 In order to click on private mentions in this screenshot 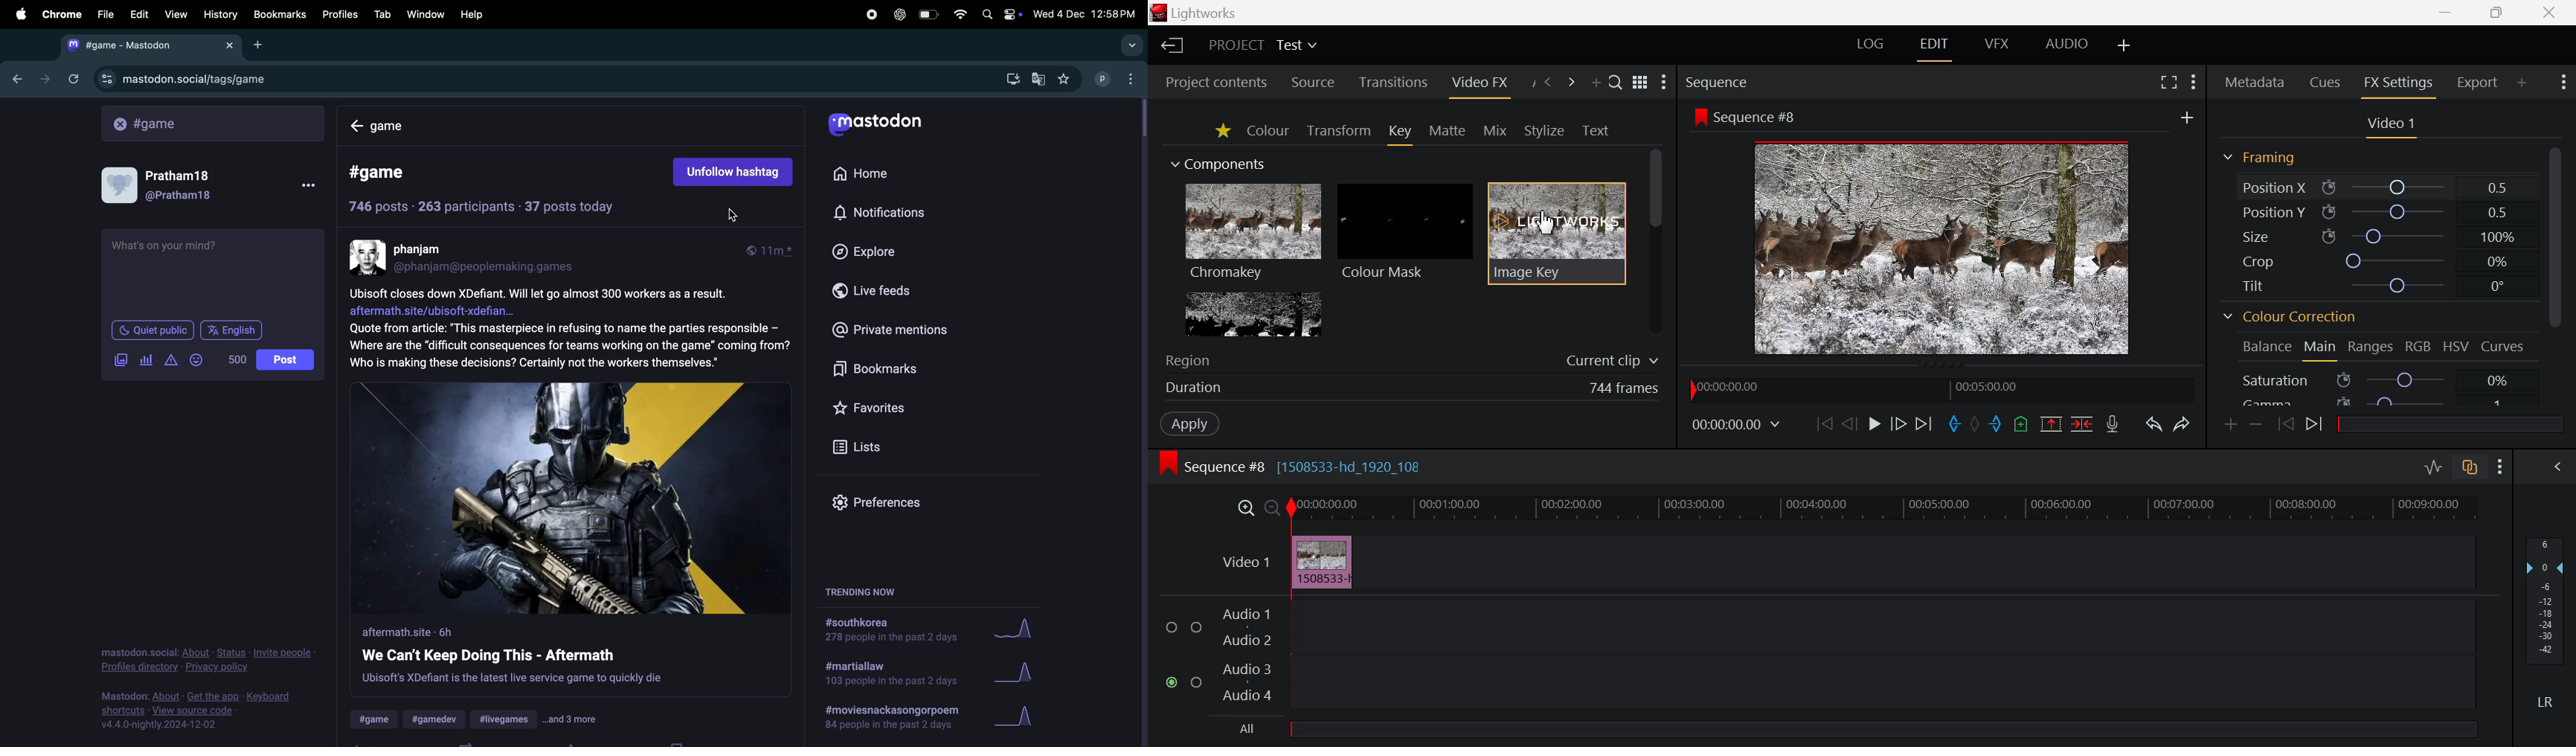, I will do `click(905, 329)`.